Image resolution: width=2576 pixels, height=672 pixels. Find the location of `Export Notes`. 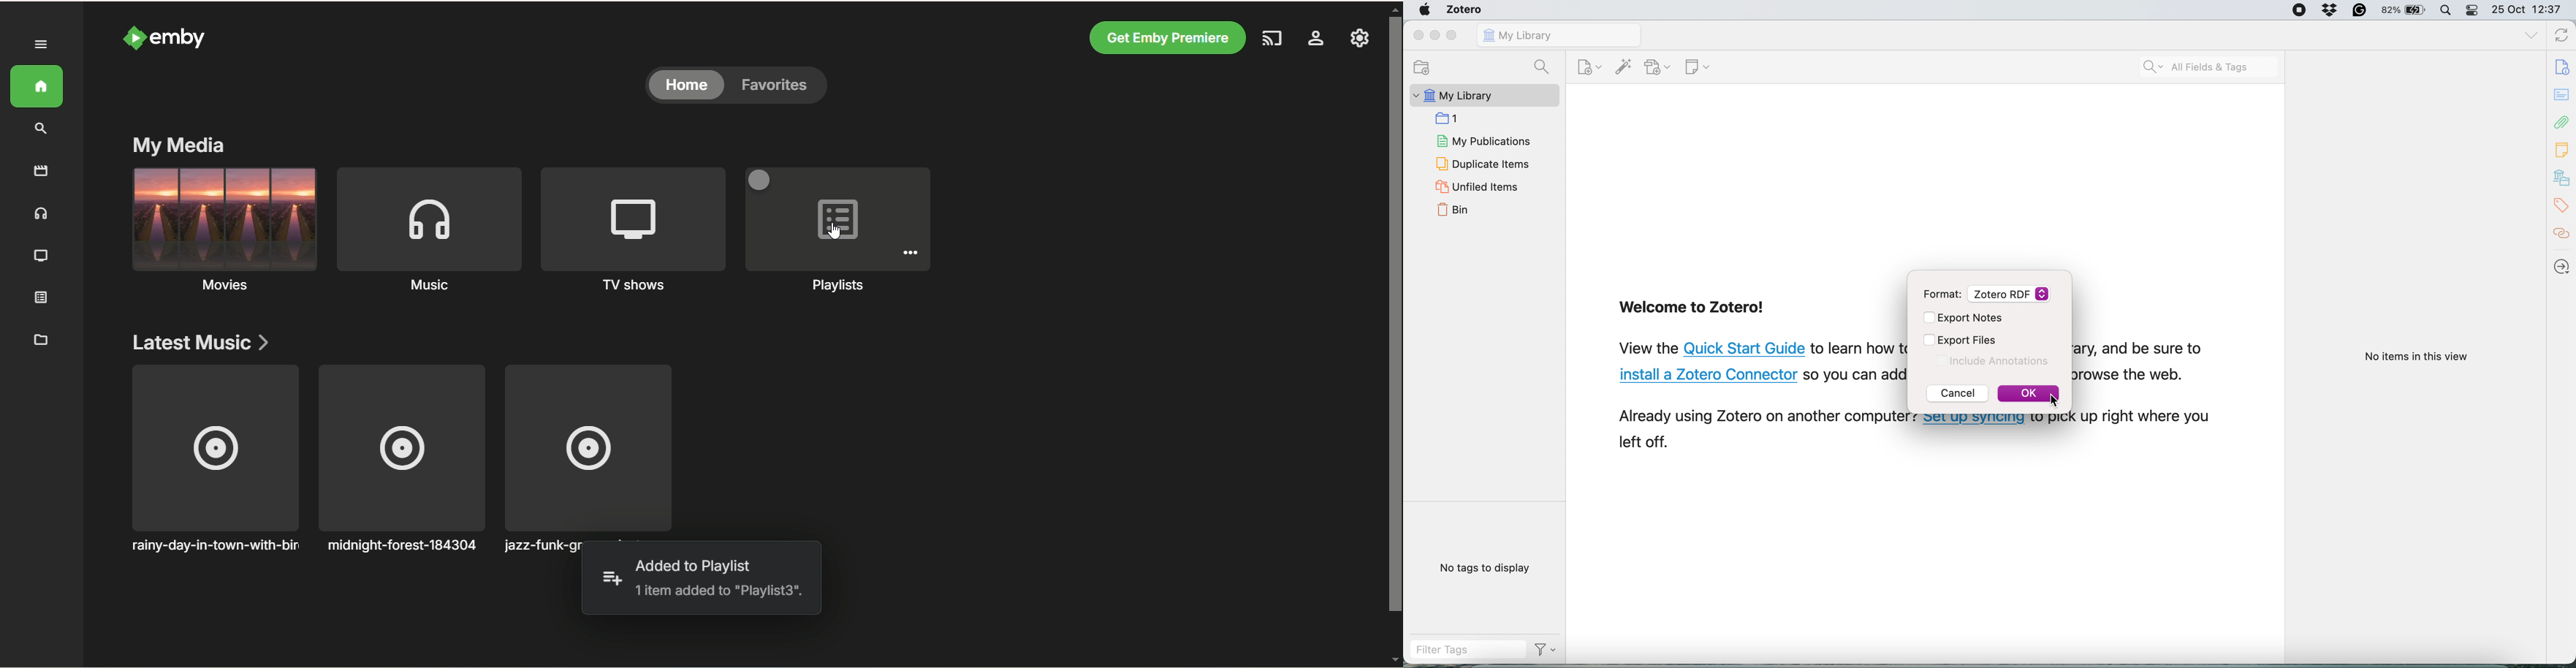

Export Notes is located at coordinates (1988, 317).